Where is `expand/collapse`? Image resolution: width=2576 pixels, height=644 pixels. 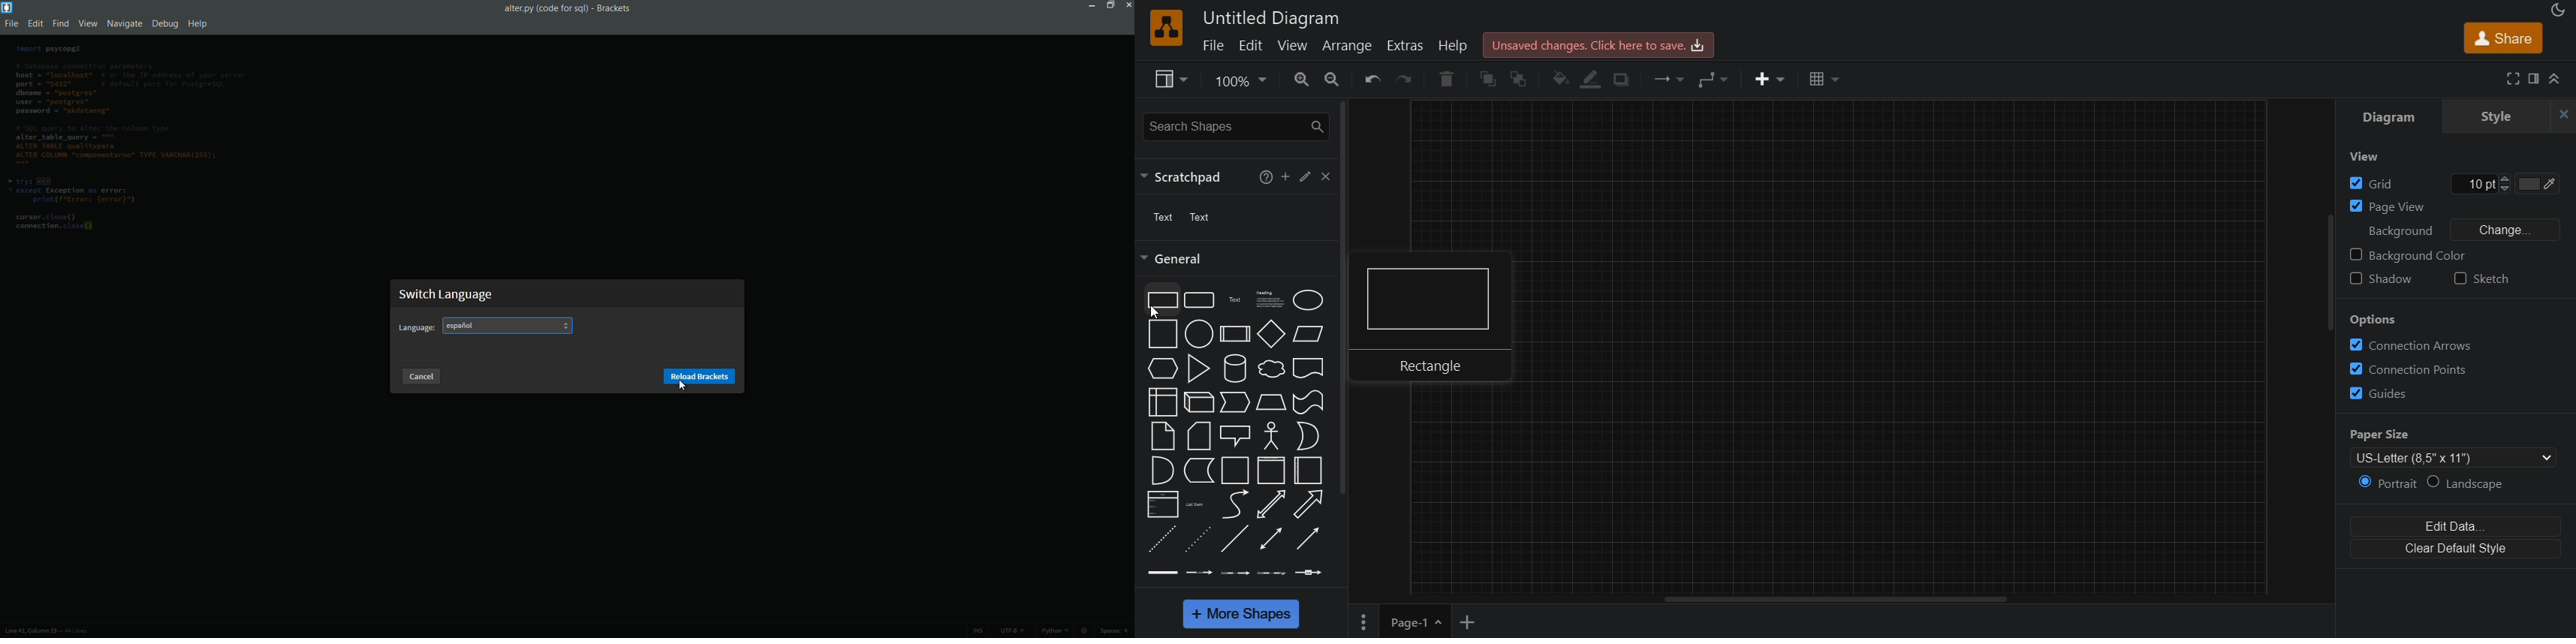
expand/collapse is located at coordinates (2556, 80).